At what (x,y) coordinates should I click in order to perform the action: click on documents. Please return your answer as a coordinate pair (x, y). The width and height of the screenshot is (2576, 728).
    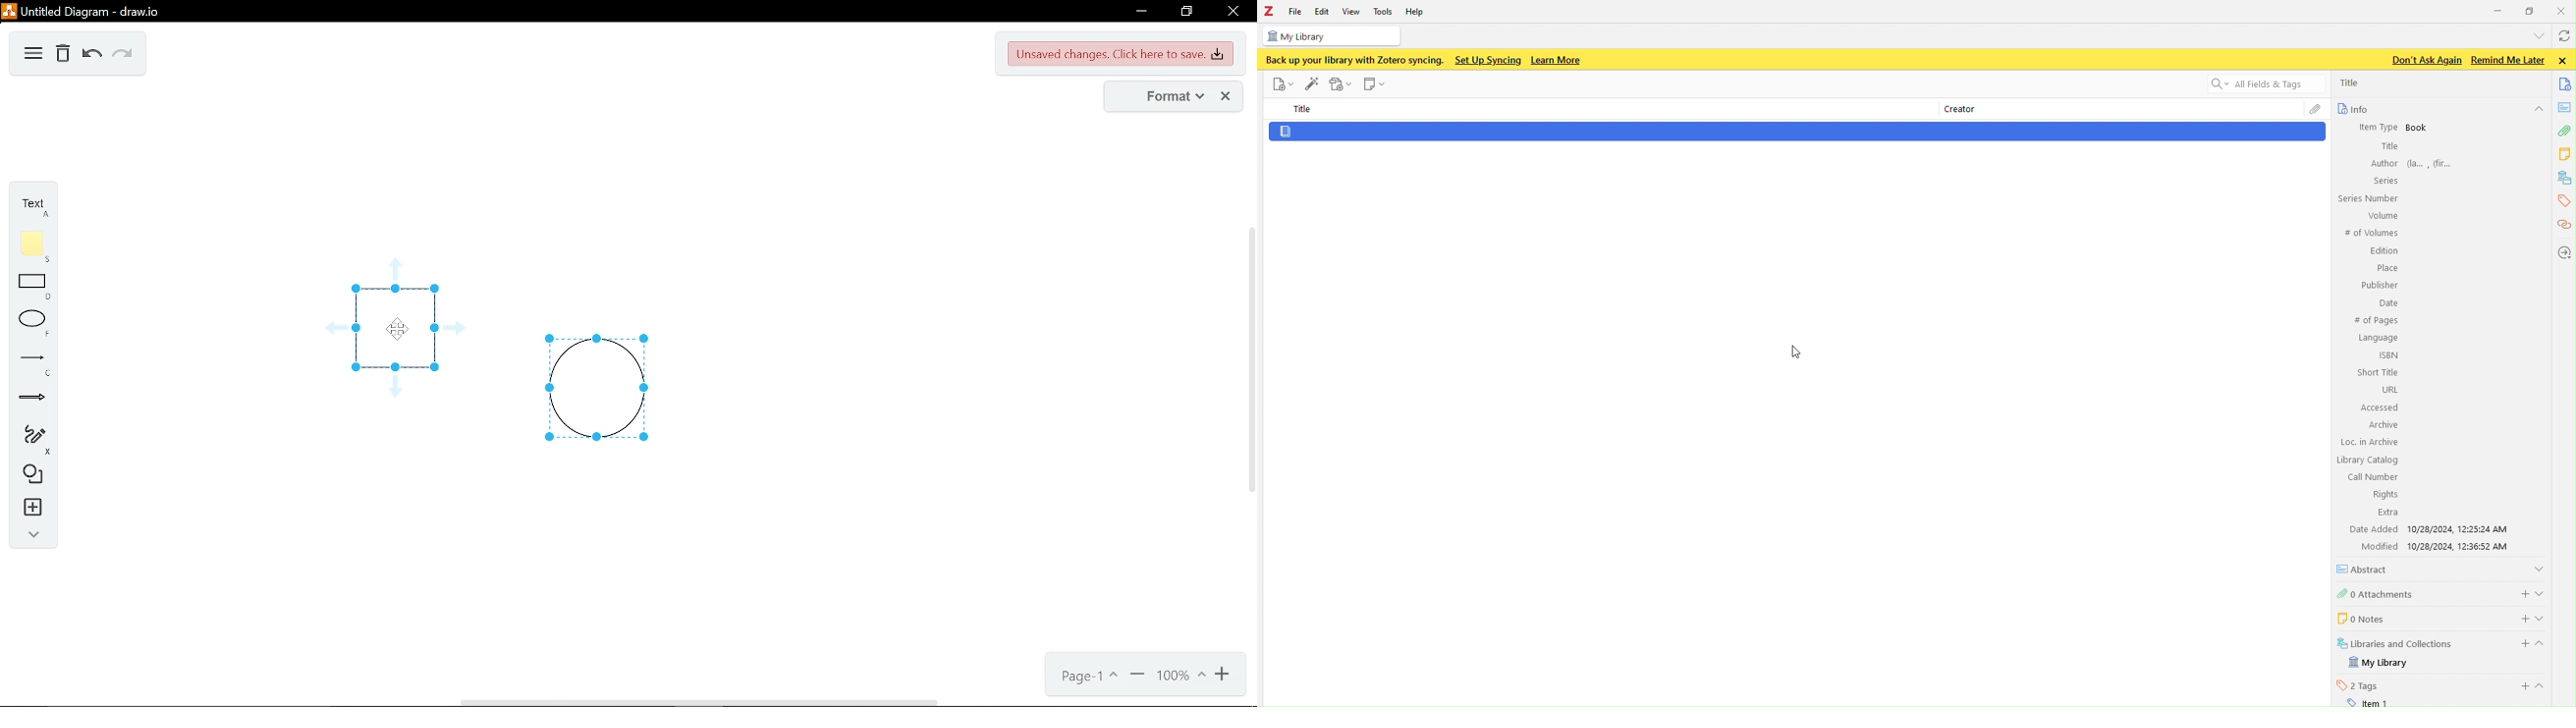
    Looking at the image, I should click on (2566, 83).